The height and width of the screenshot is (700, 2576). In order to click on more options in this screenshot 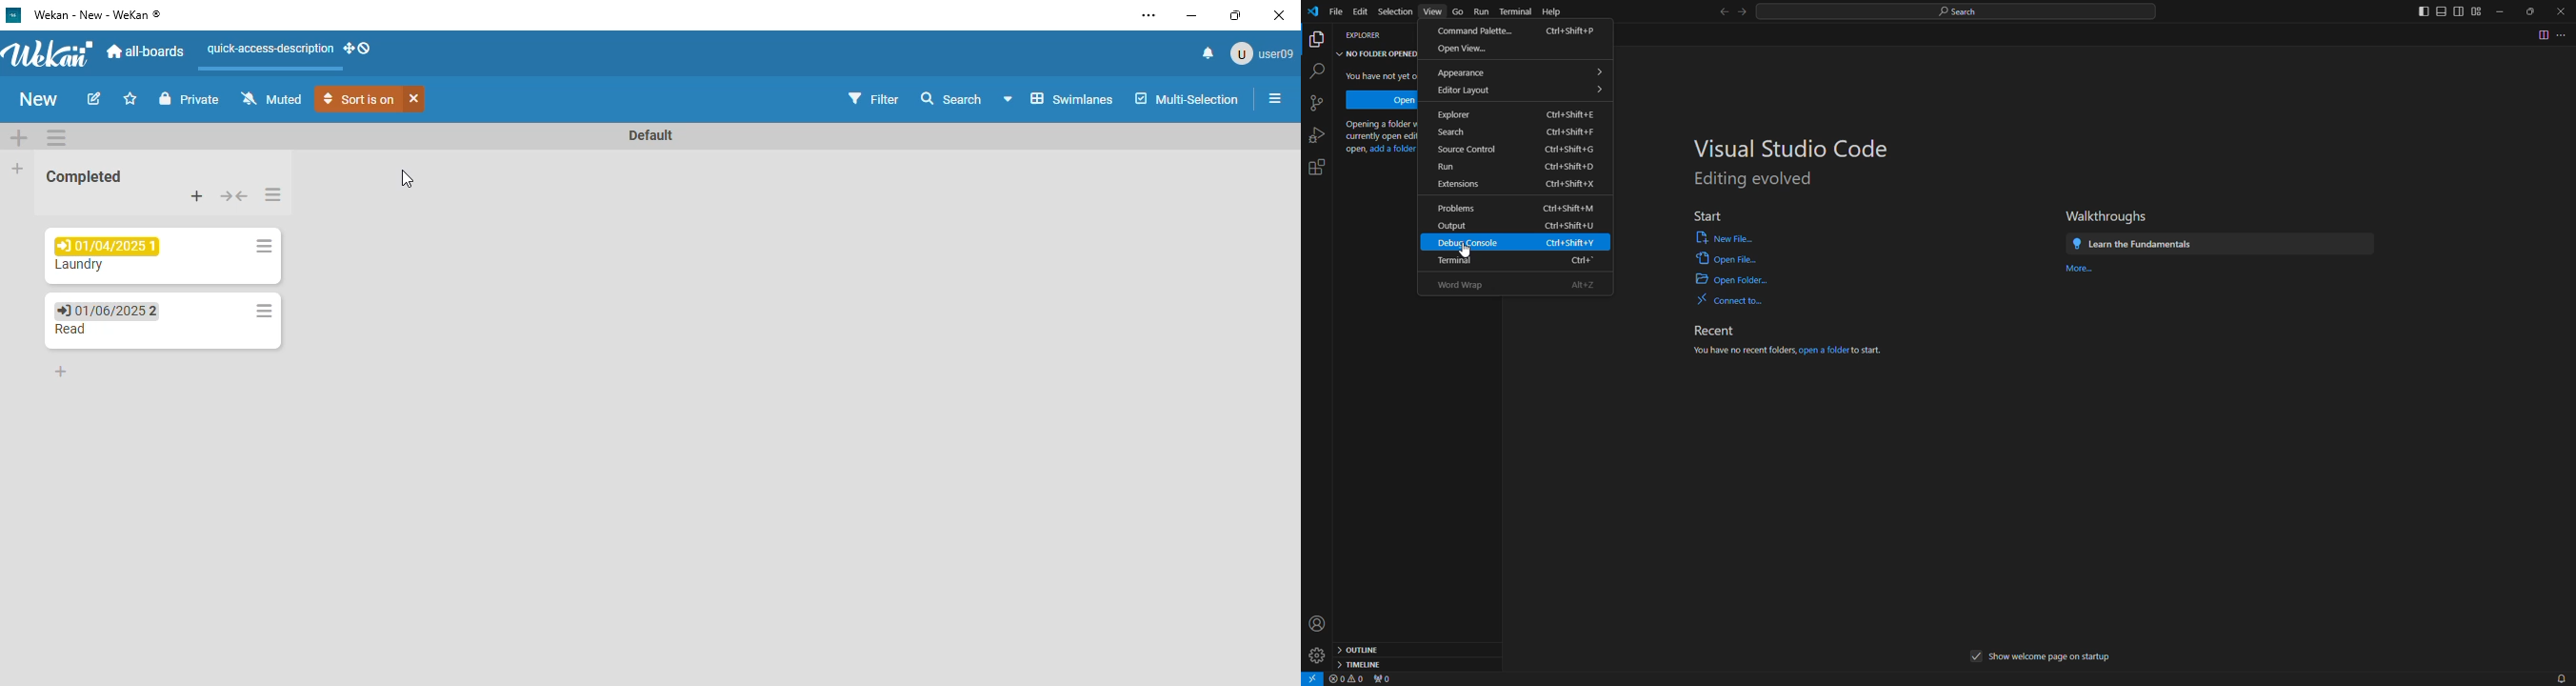, I will do `click(2562, 35)`.